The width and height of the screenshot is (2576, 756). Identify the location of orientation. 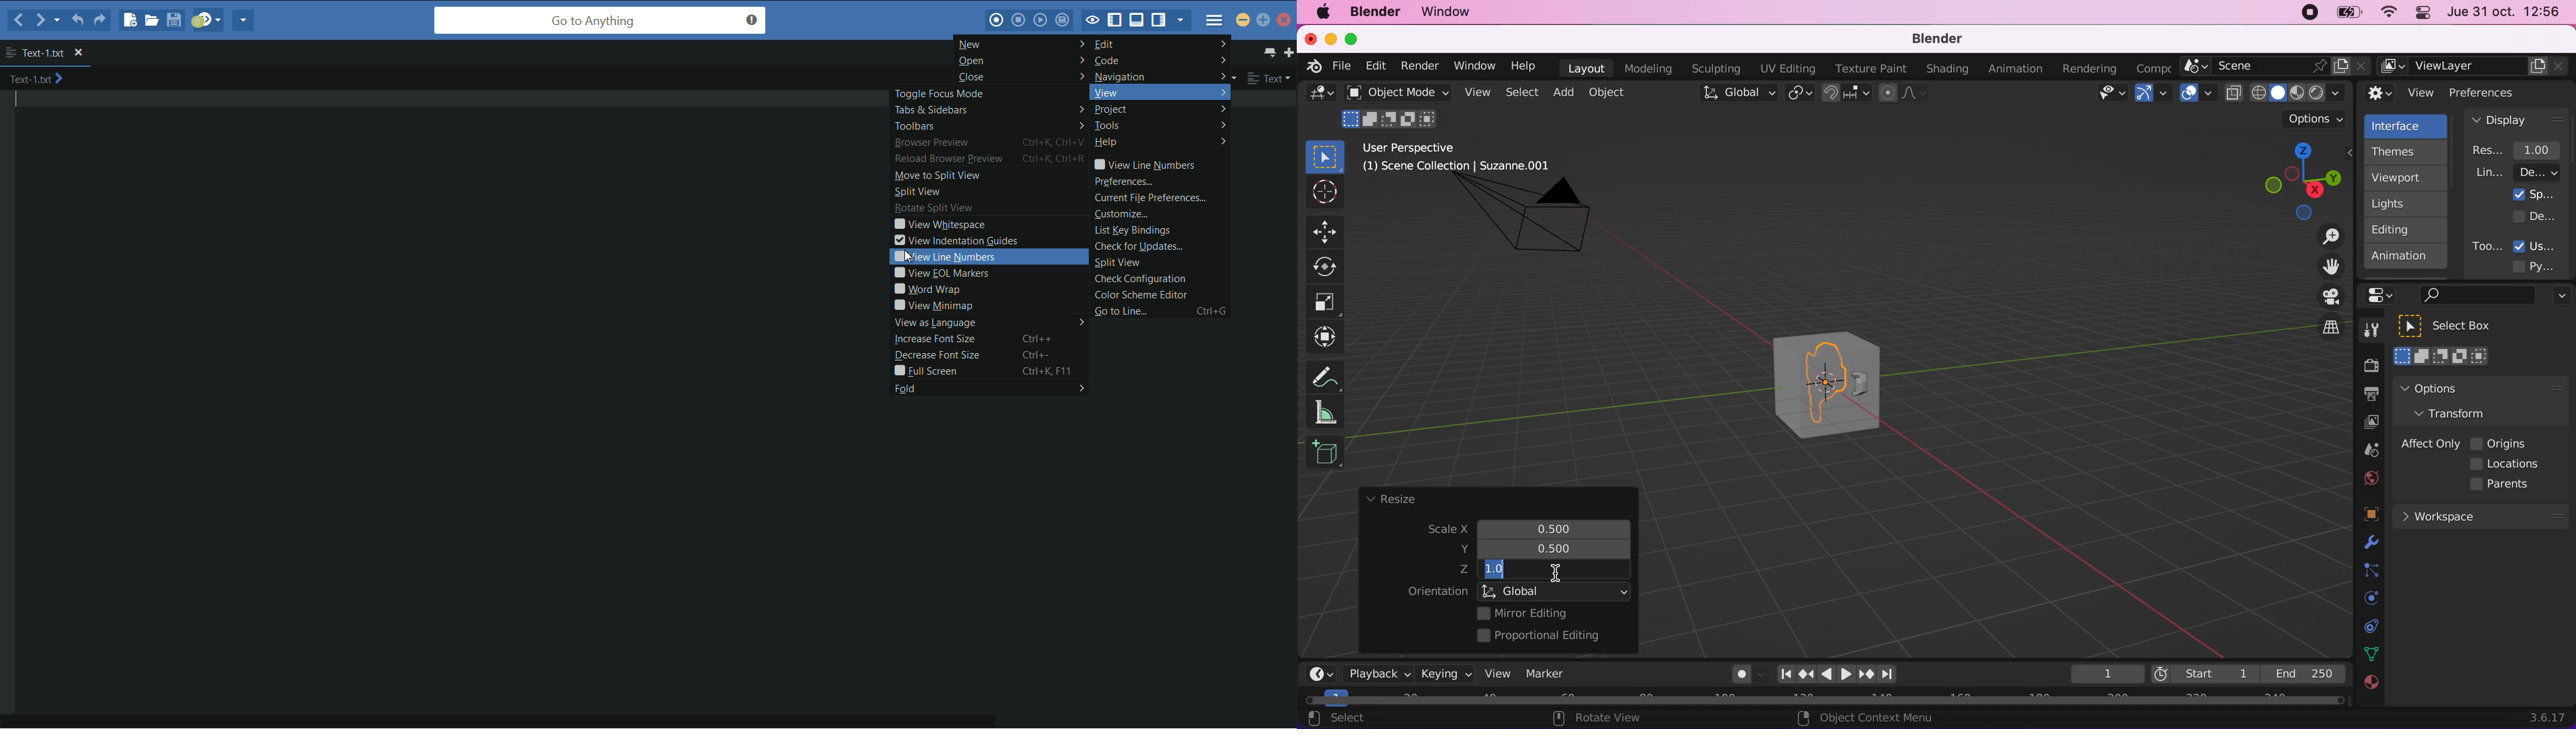
(1514, 592).